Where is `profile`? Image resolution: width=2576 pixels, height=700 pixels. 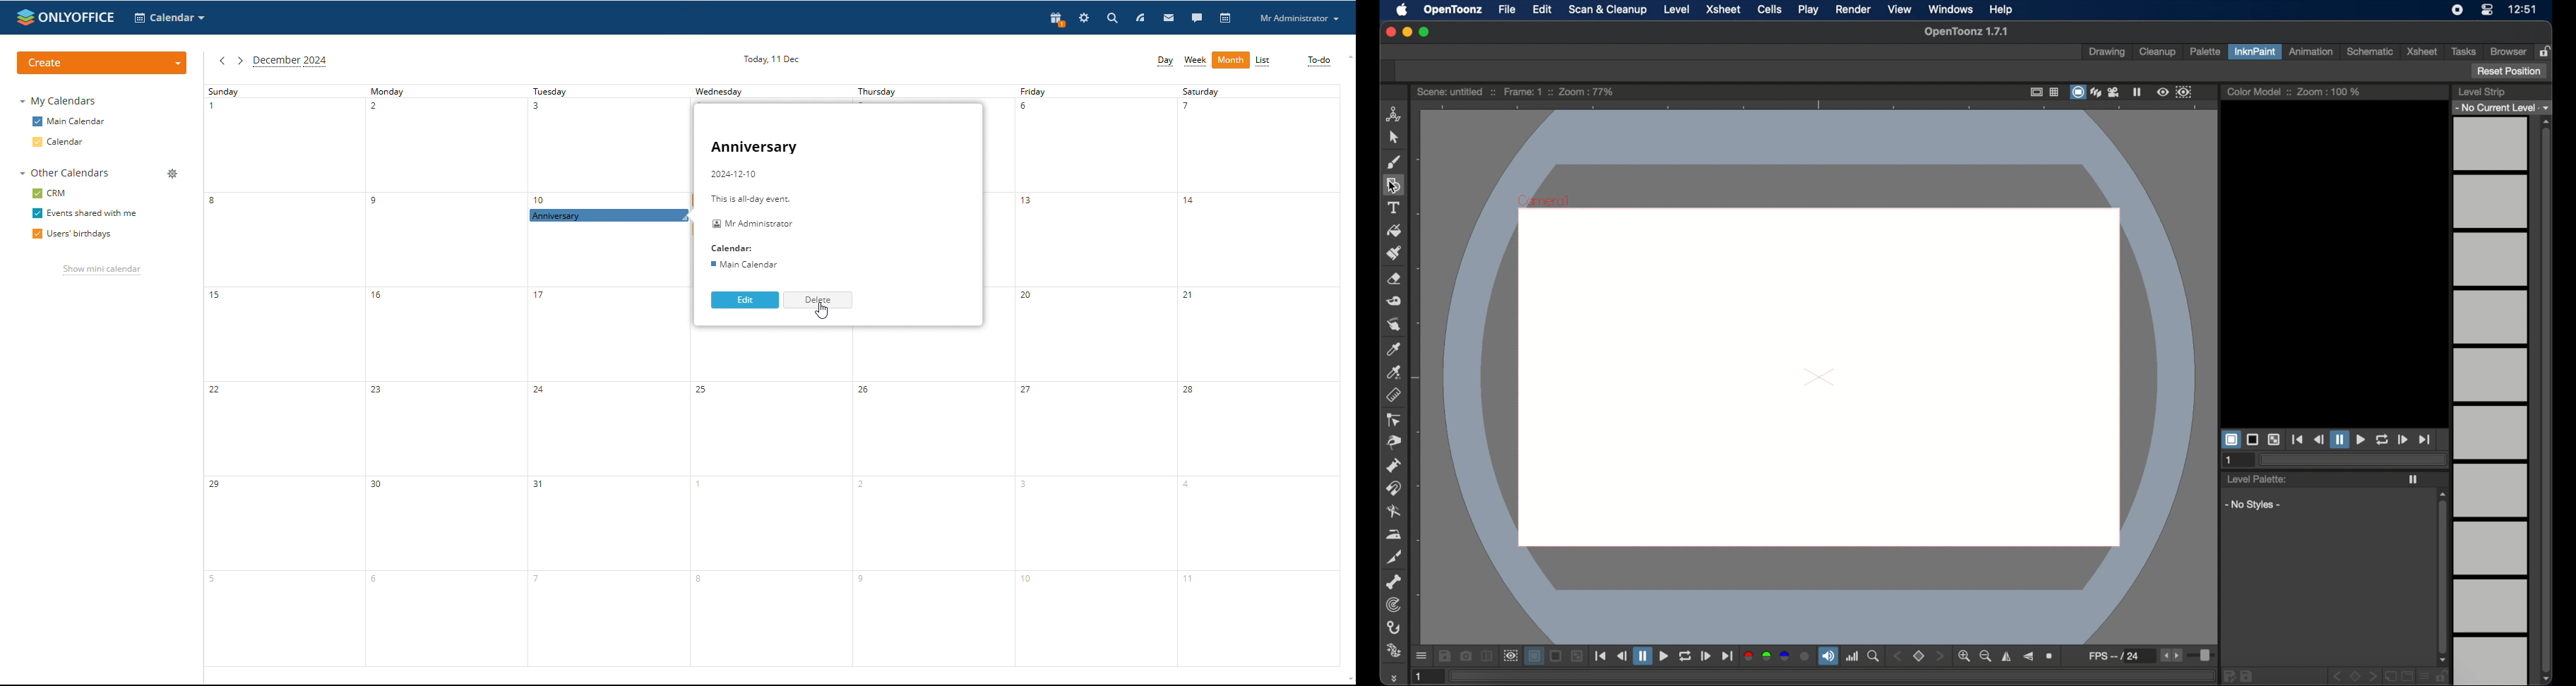
profile is located at coordinates (1298, 18).